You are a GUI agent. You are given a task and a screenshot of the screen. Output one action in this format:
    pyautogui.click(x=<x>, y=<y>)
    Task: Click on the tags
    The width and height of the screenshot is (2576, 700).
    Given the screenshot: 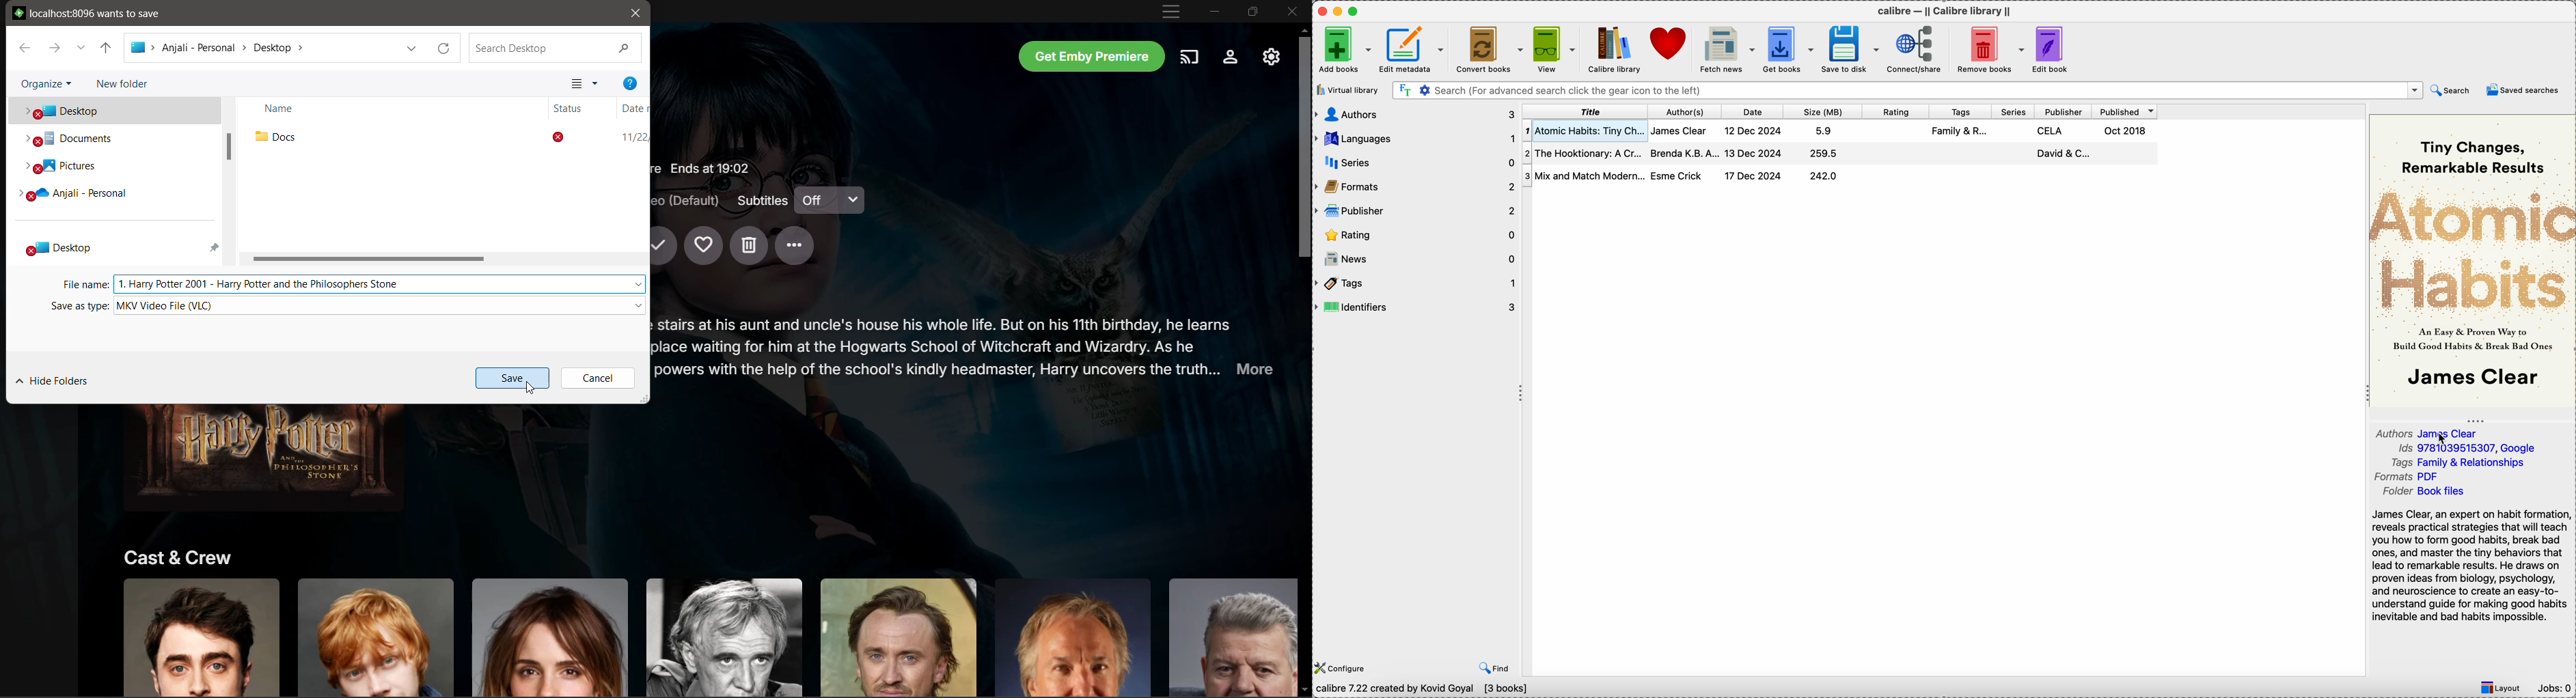 What is the action you would take?
    pyautogui.click(x=1415, y=284)
    